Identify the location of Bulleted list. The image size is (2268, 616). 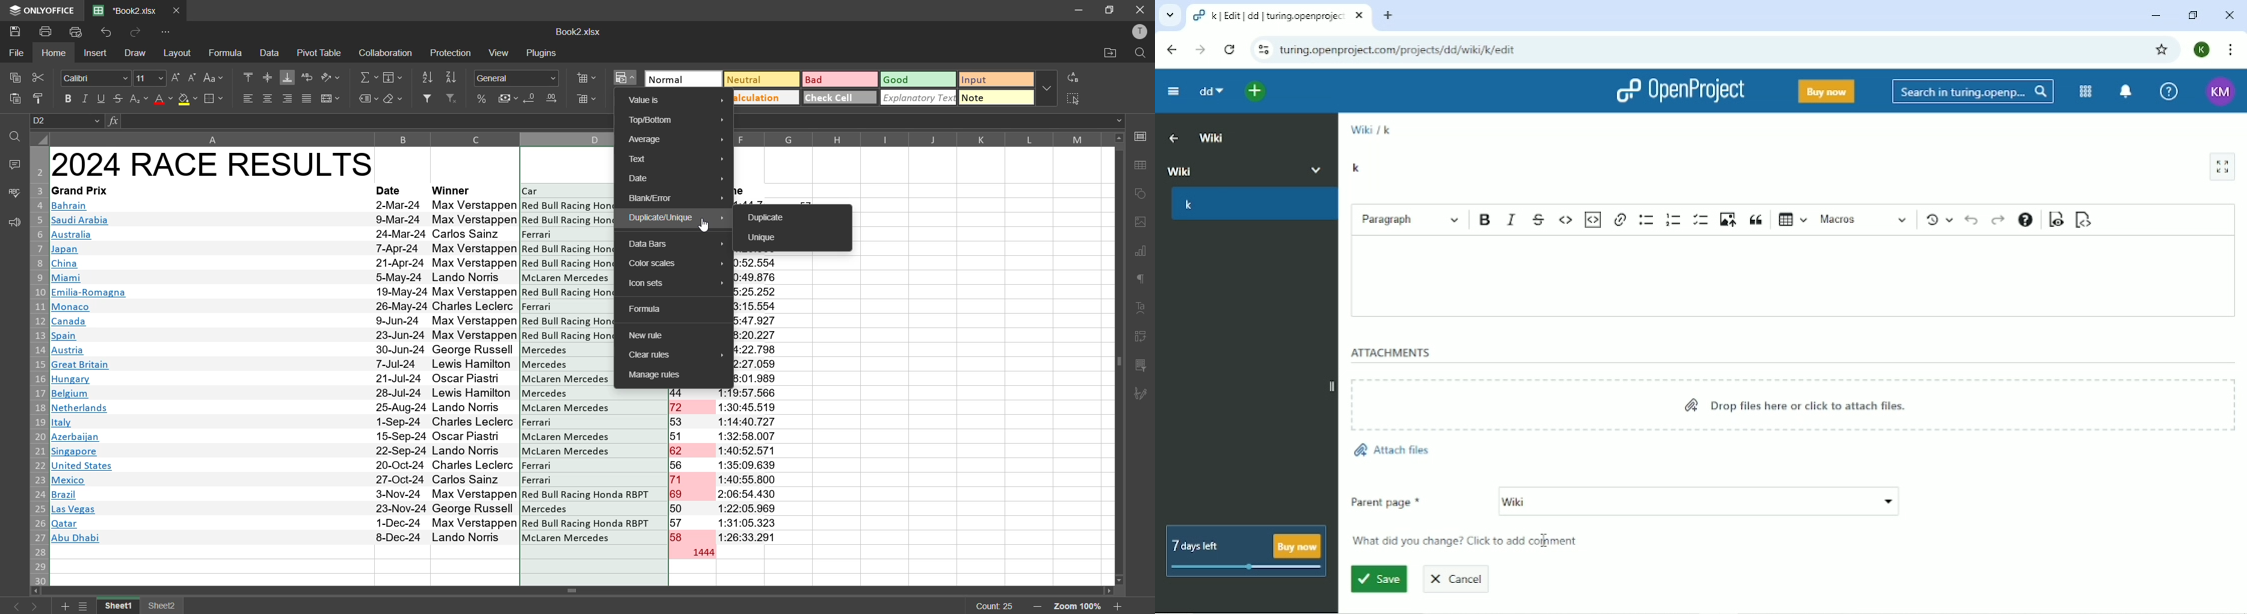
(1648, 219).